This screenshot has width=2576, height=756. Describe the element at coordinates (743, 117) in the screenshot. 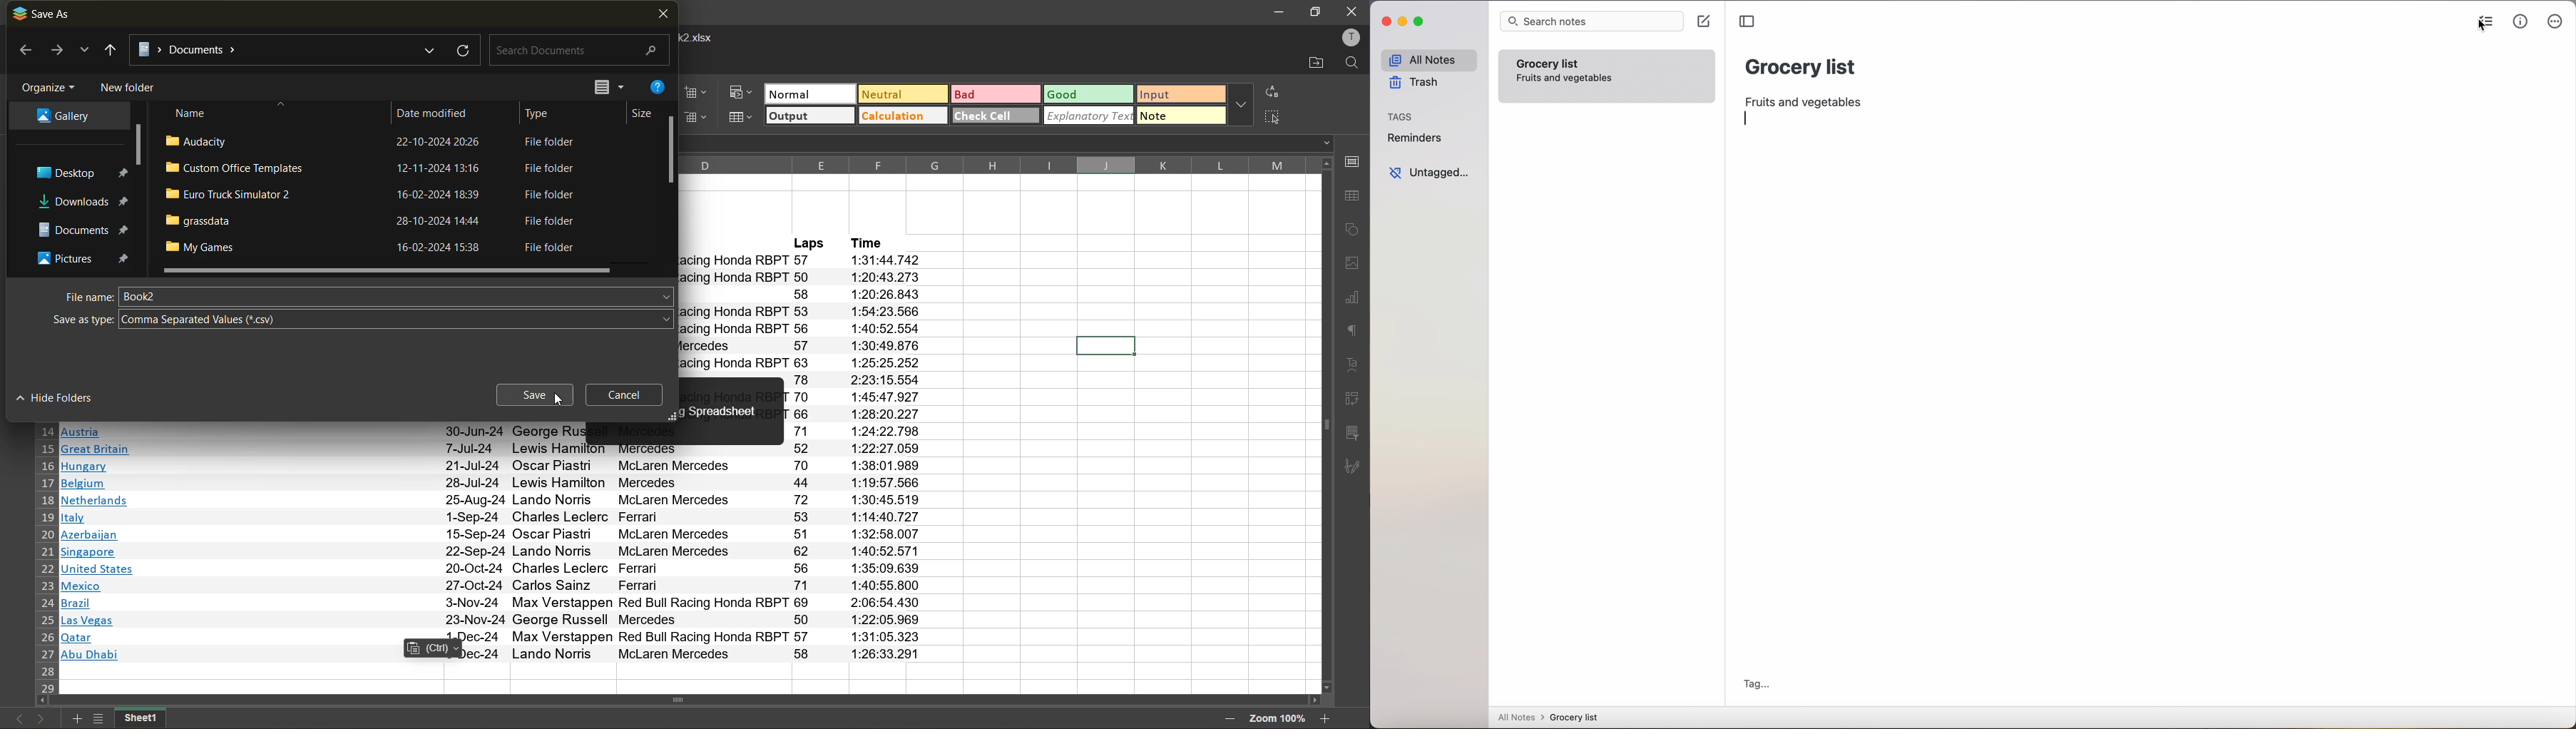

I see `format as table` at that location.